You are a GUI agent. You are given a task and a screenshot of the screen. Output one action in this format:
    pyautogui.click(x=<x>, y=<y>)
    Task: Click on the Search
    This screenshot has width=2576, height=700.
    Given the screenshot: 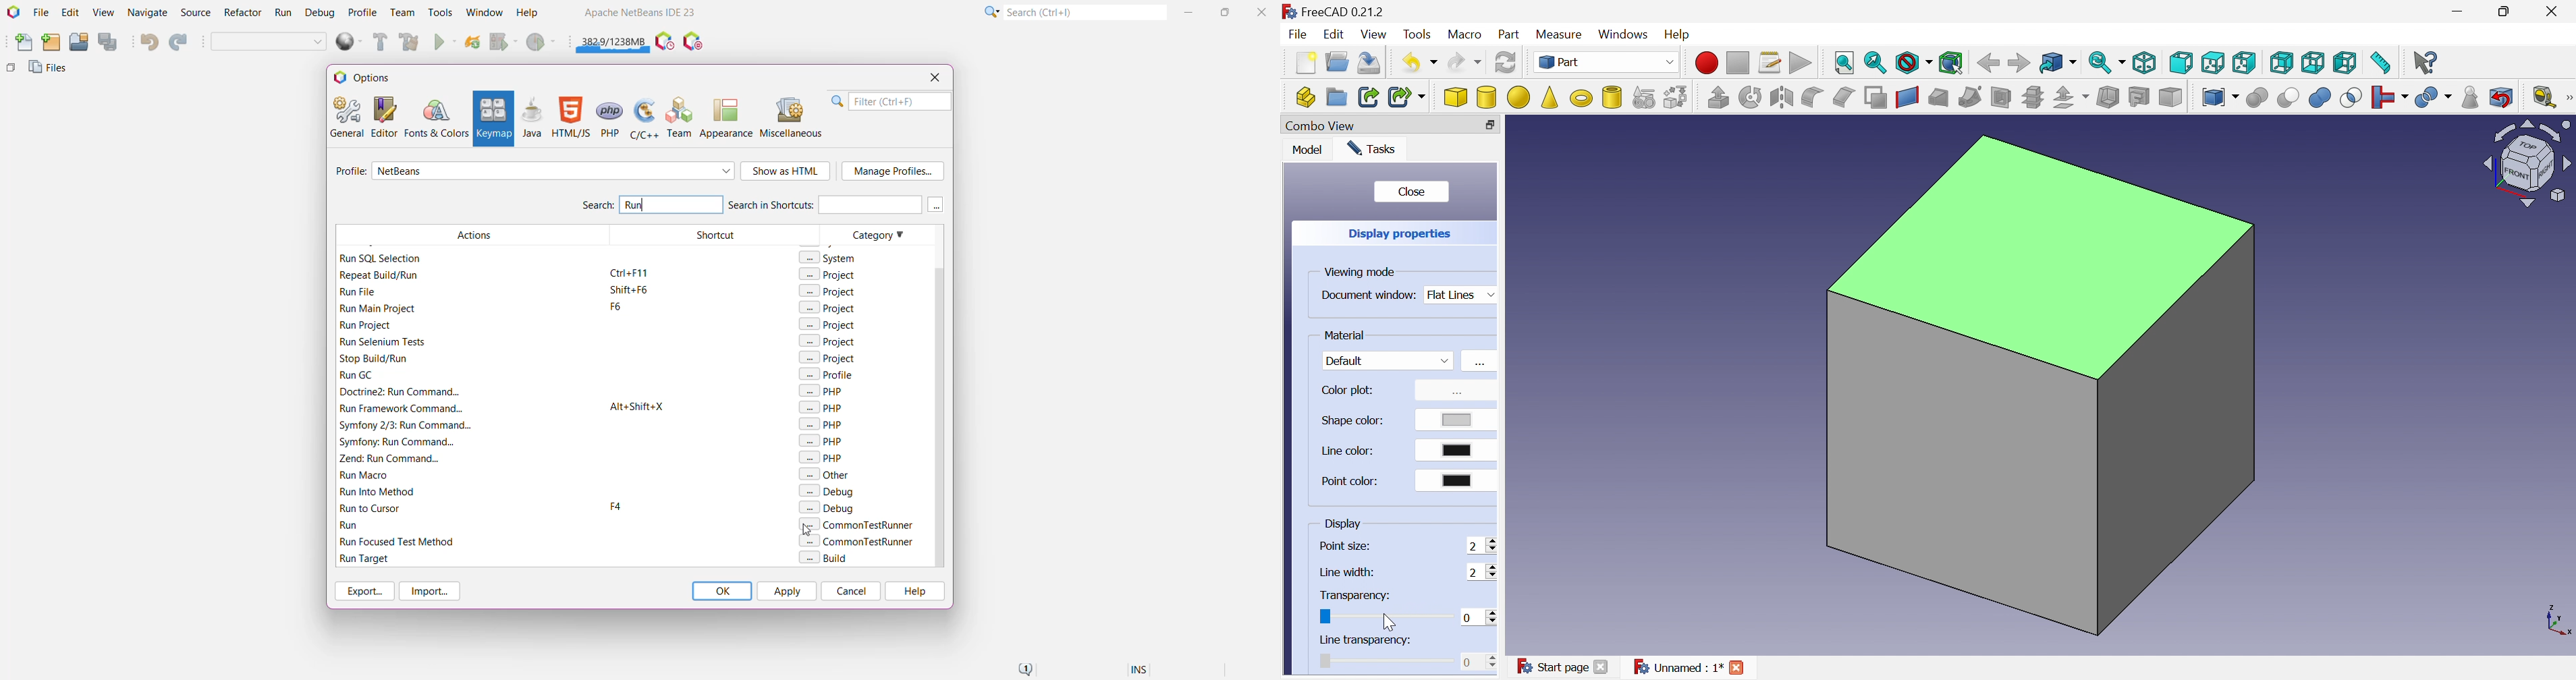 What is the action you would take?
    pyautogui.click(x=597, y=207)
    